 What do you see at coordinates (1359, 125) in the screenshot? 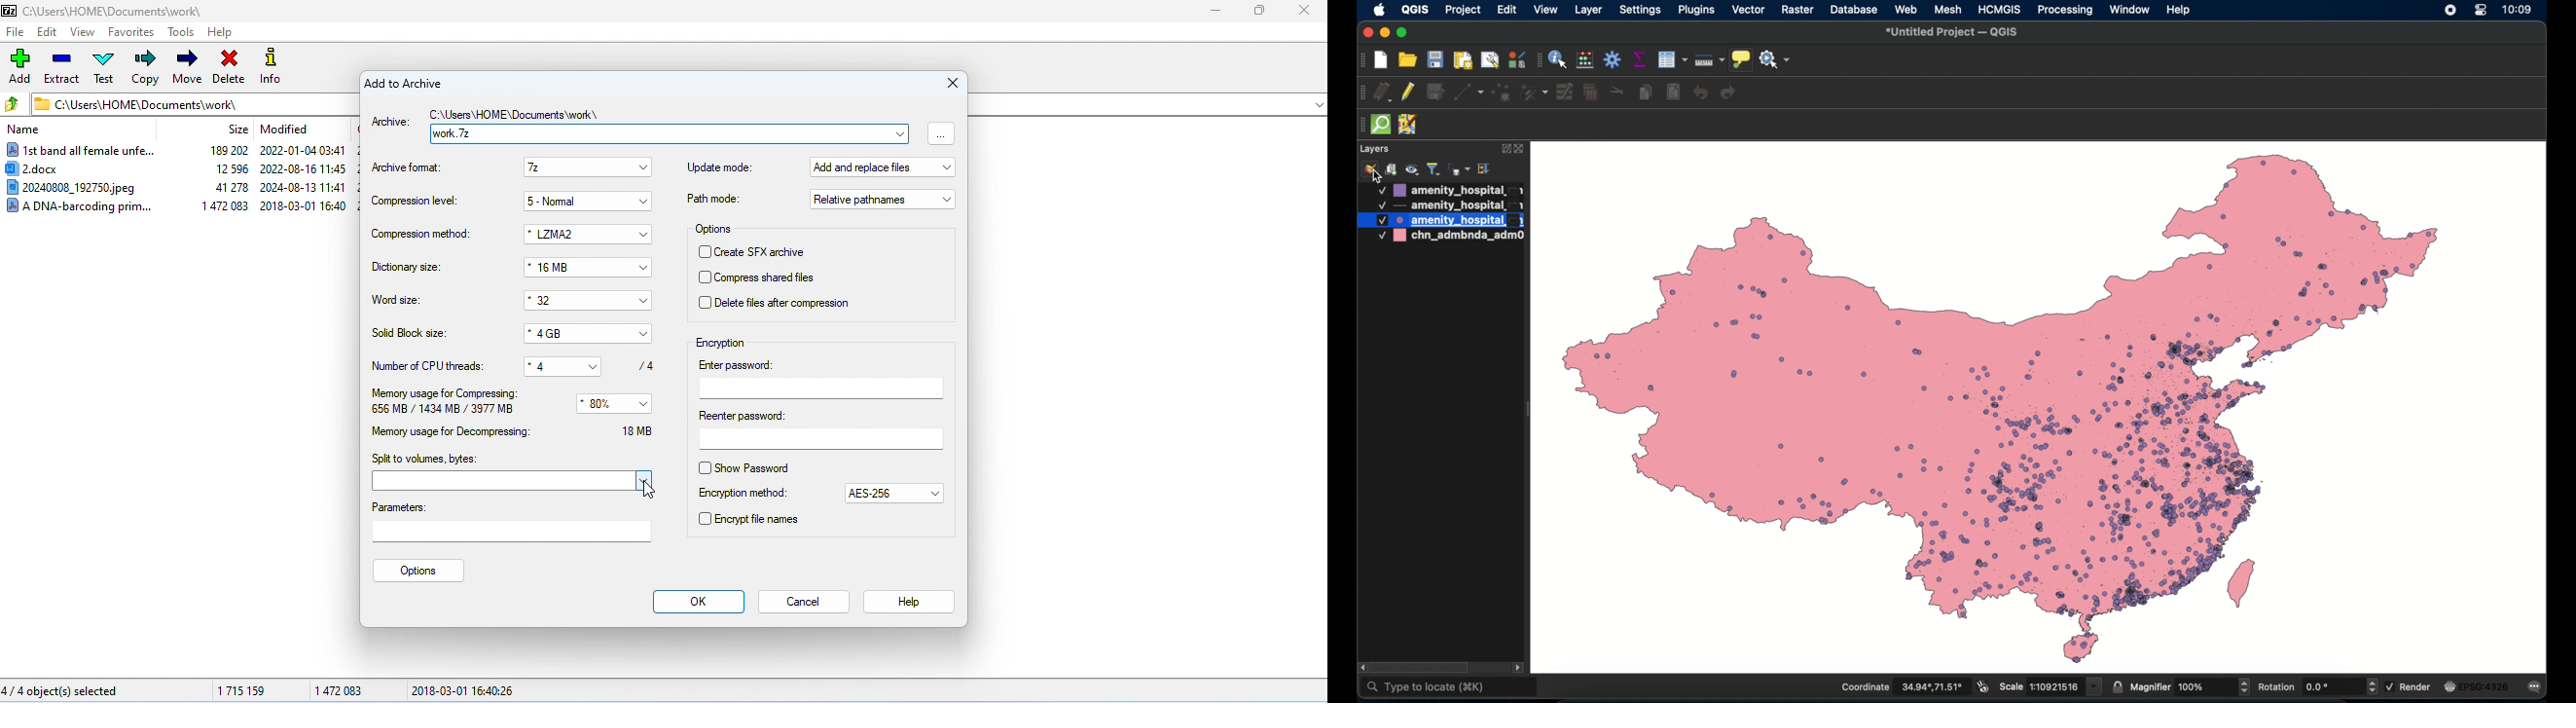
I see `drag handle` at bounding box center [1359, 125].